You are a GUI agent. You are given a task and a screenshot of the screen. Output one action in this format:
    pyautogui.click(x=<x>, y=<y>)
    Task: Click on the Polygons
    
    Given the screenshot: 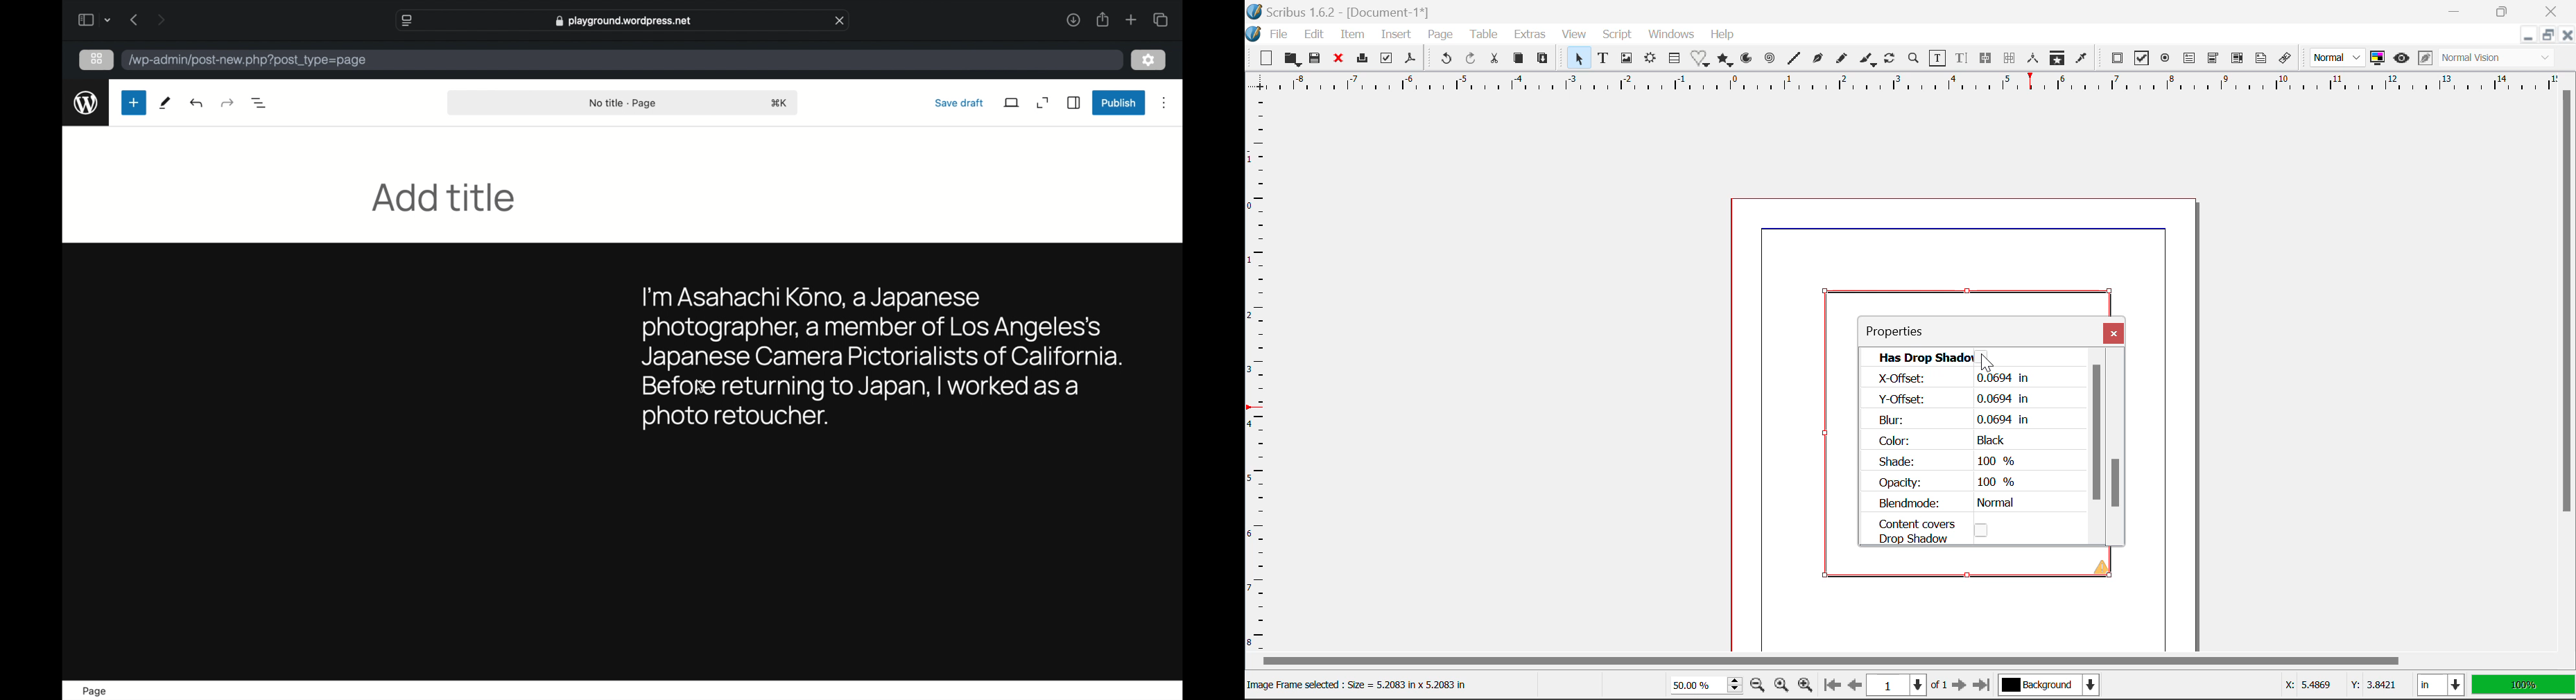 What is the action you would take?
    pyautogui.click(x=1726, y=60)
    